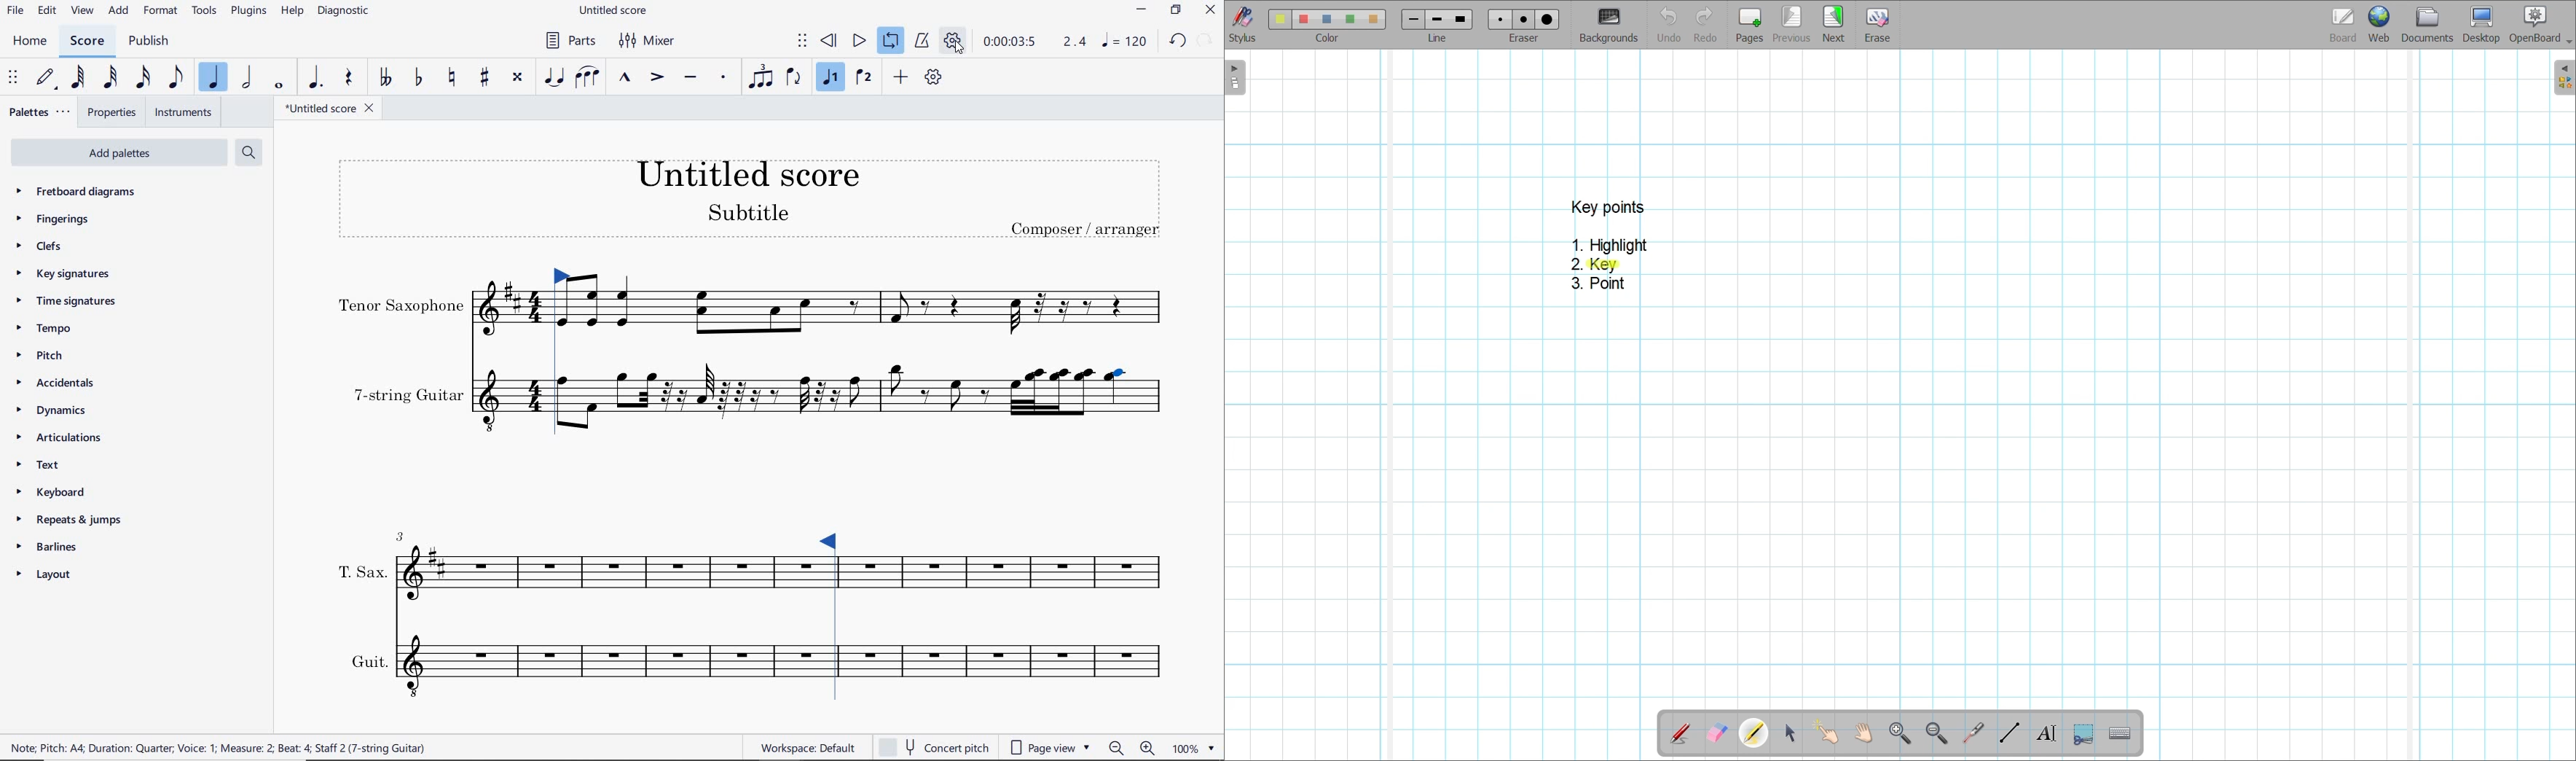 Image resolution: width=2576 pixels, height=784 pixels. I want to click on SELECET TO MOVE, so click(12, 78).